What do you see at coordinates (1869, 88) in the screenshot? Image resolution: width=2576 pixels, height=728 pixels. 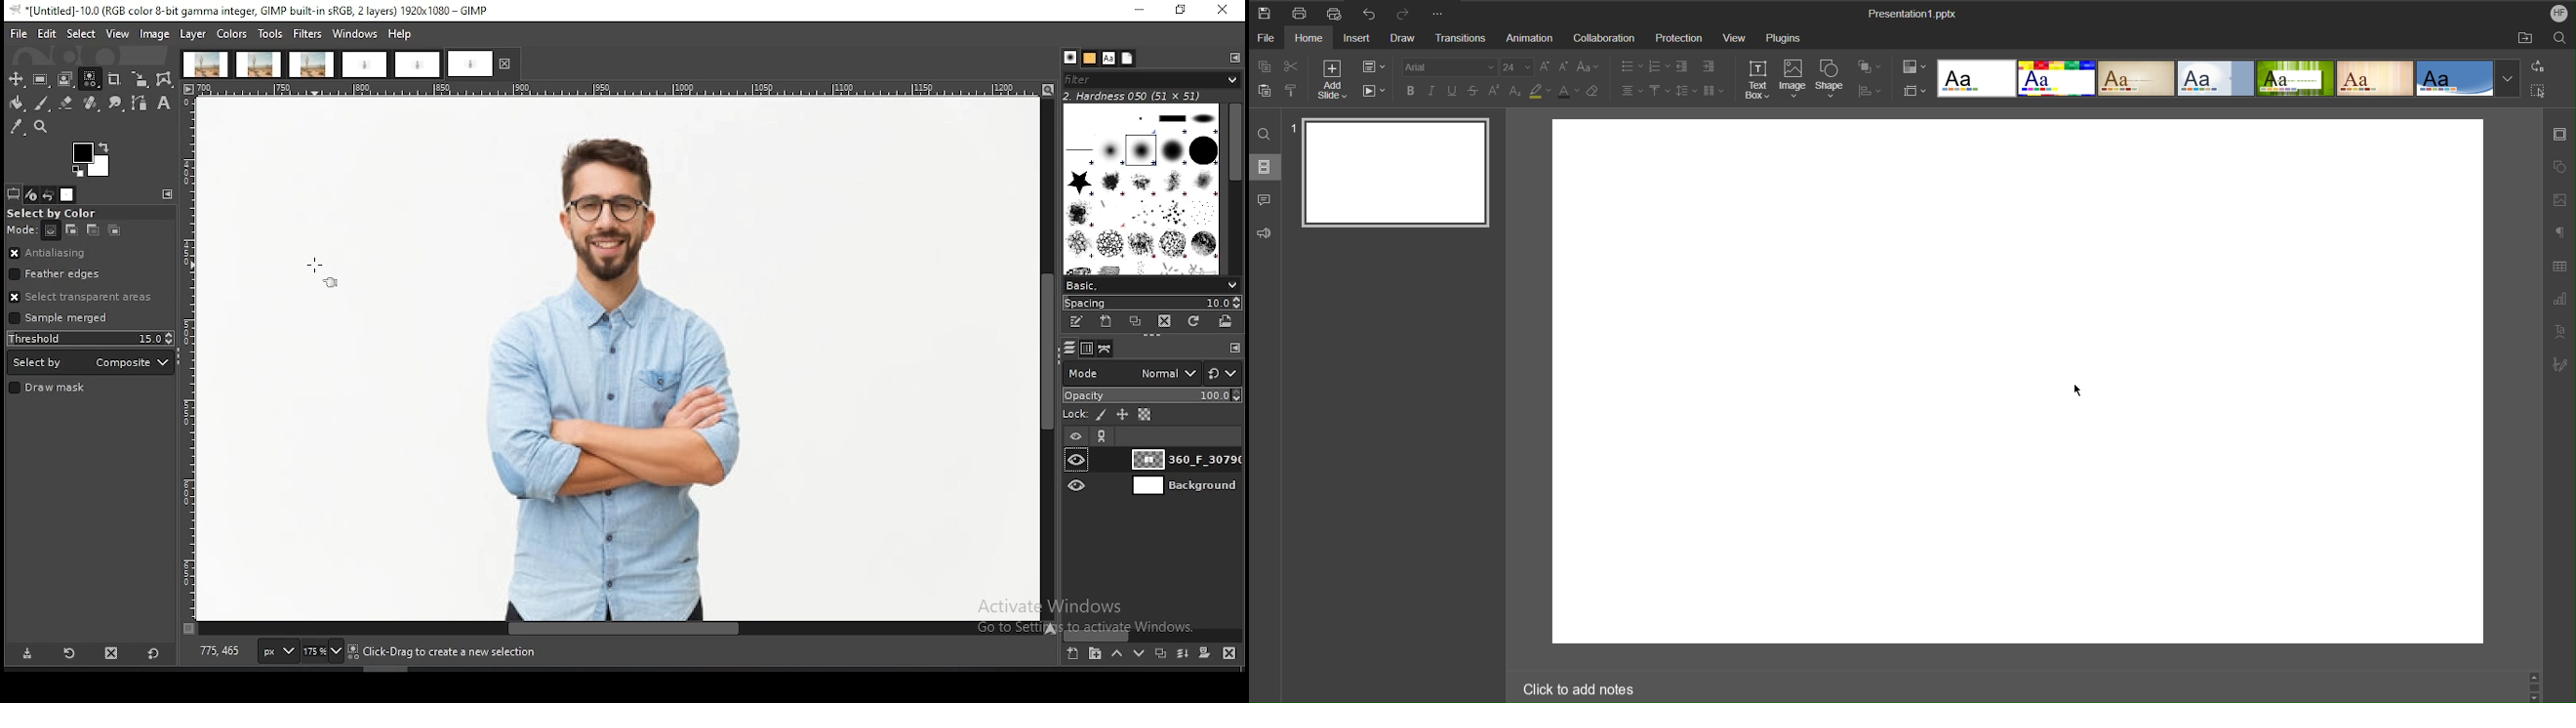 I see `Align` at bounding box center [1869, 88].